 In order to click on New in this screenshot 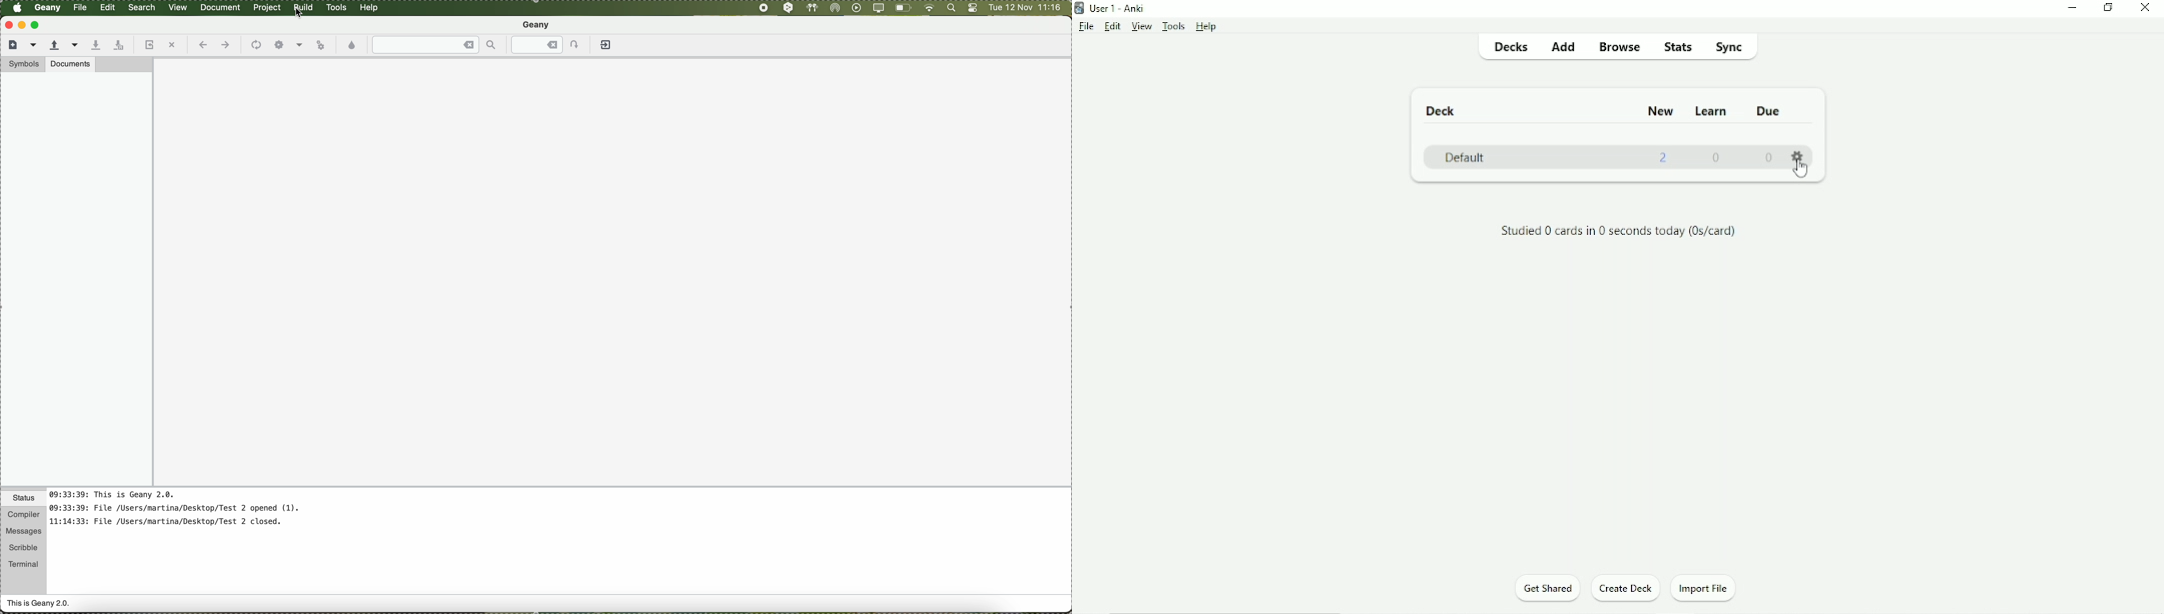, I will do `click(1660, 109)`.